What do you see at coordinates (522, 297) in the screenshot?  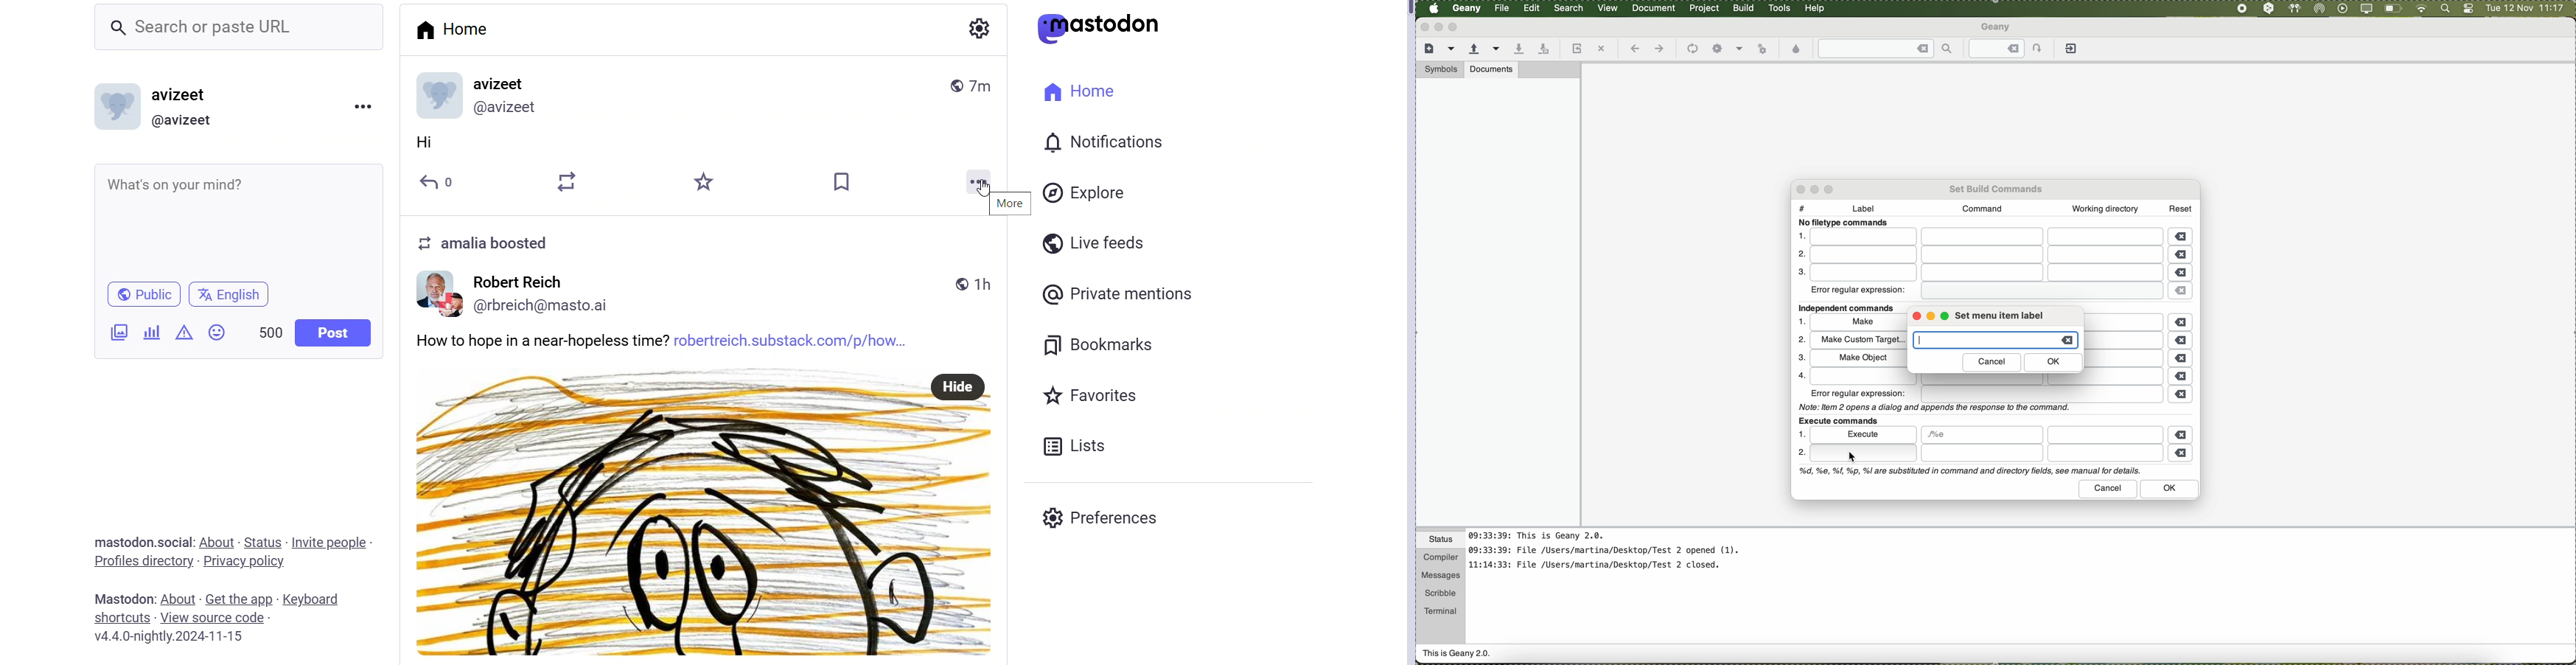 I see `Username and Profile Picture` at bounding box center [522, 297].